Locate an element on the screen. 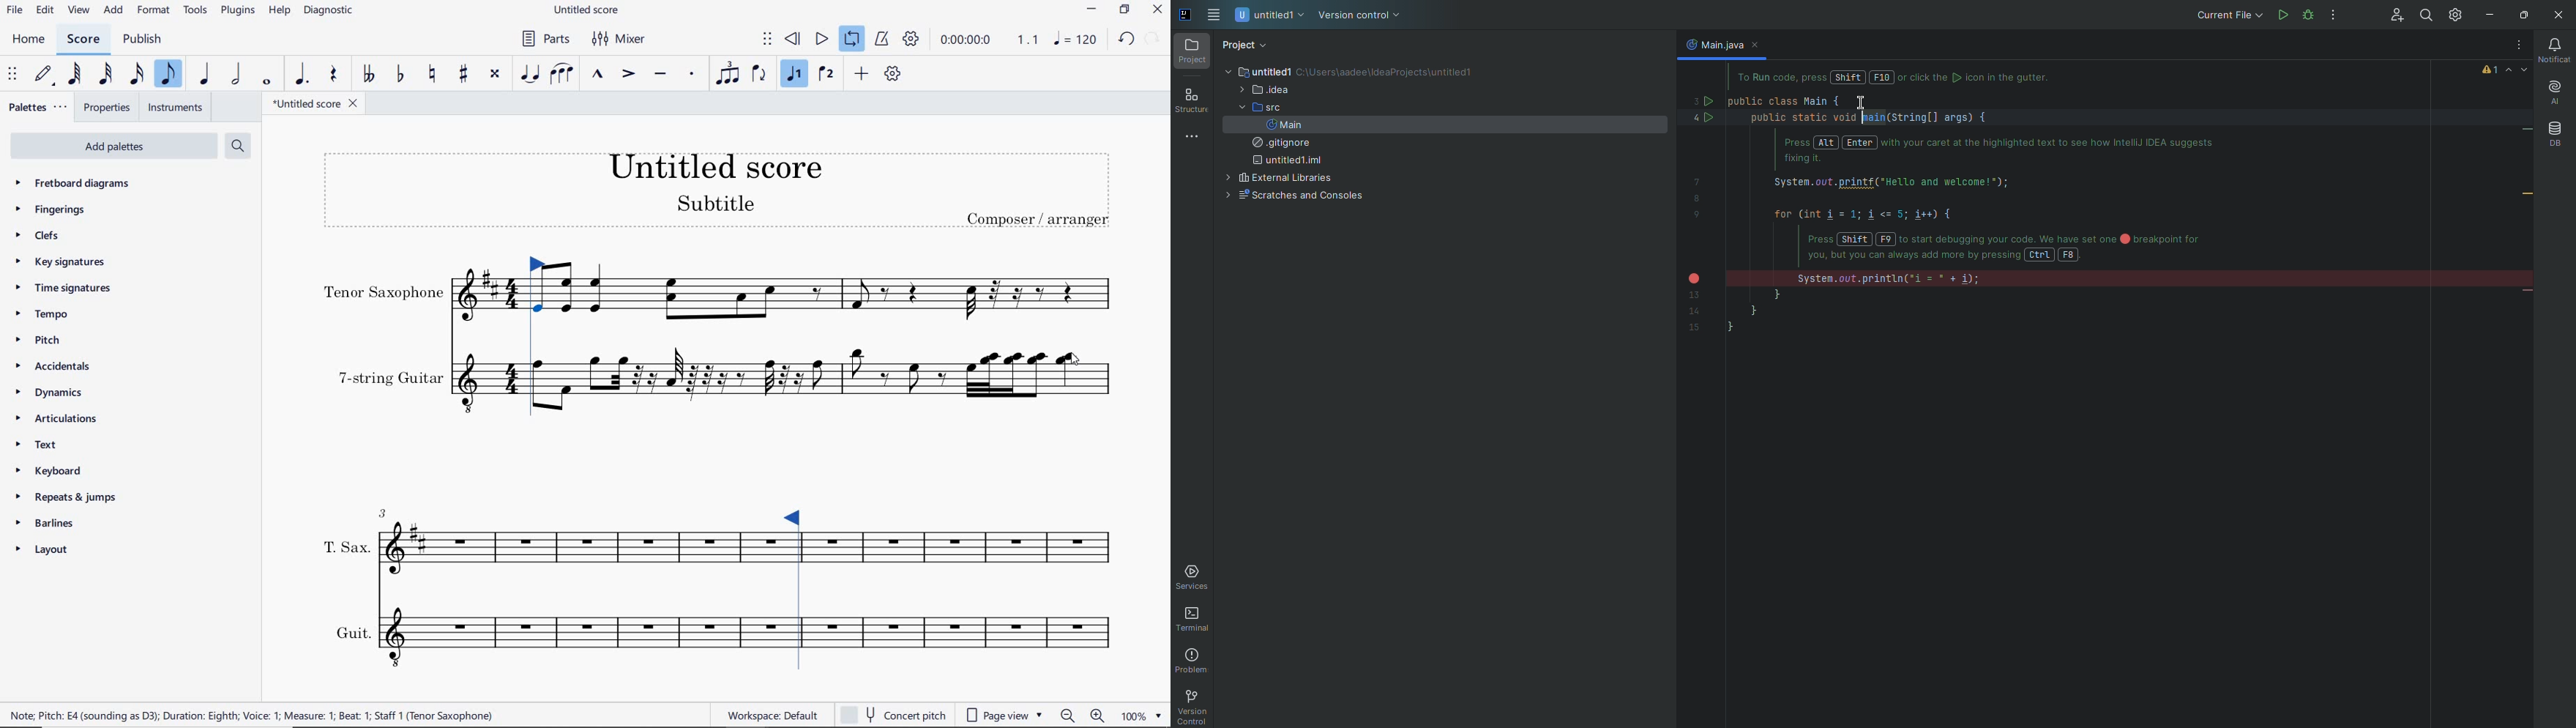 Image resolution: width=2576 pixels, height=728 pixels. DEFAULT (STEP TIME) is located at coordinates (46, 73).